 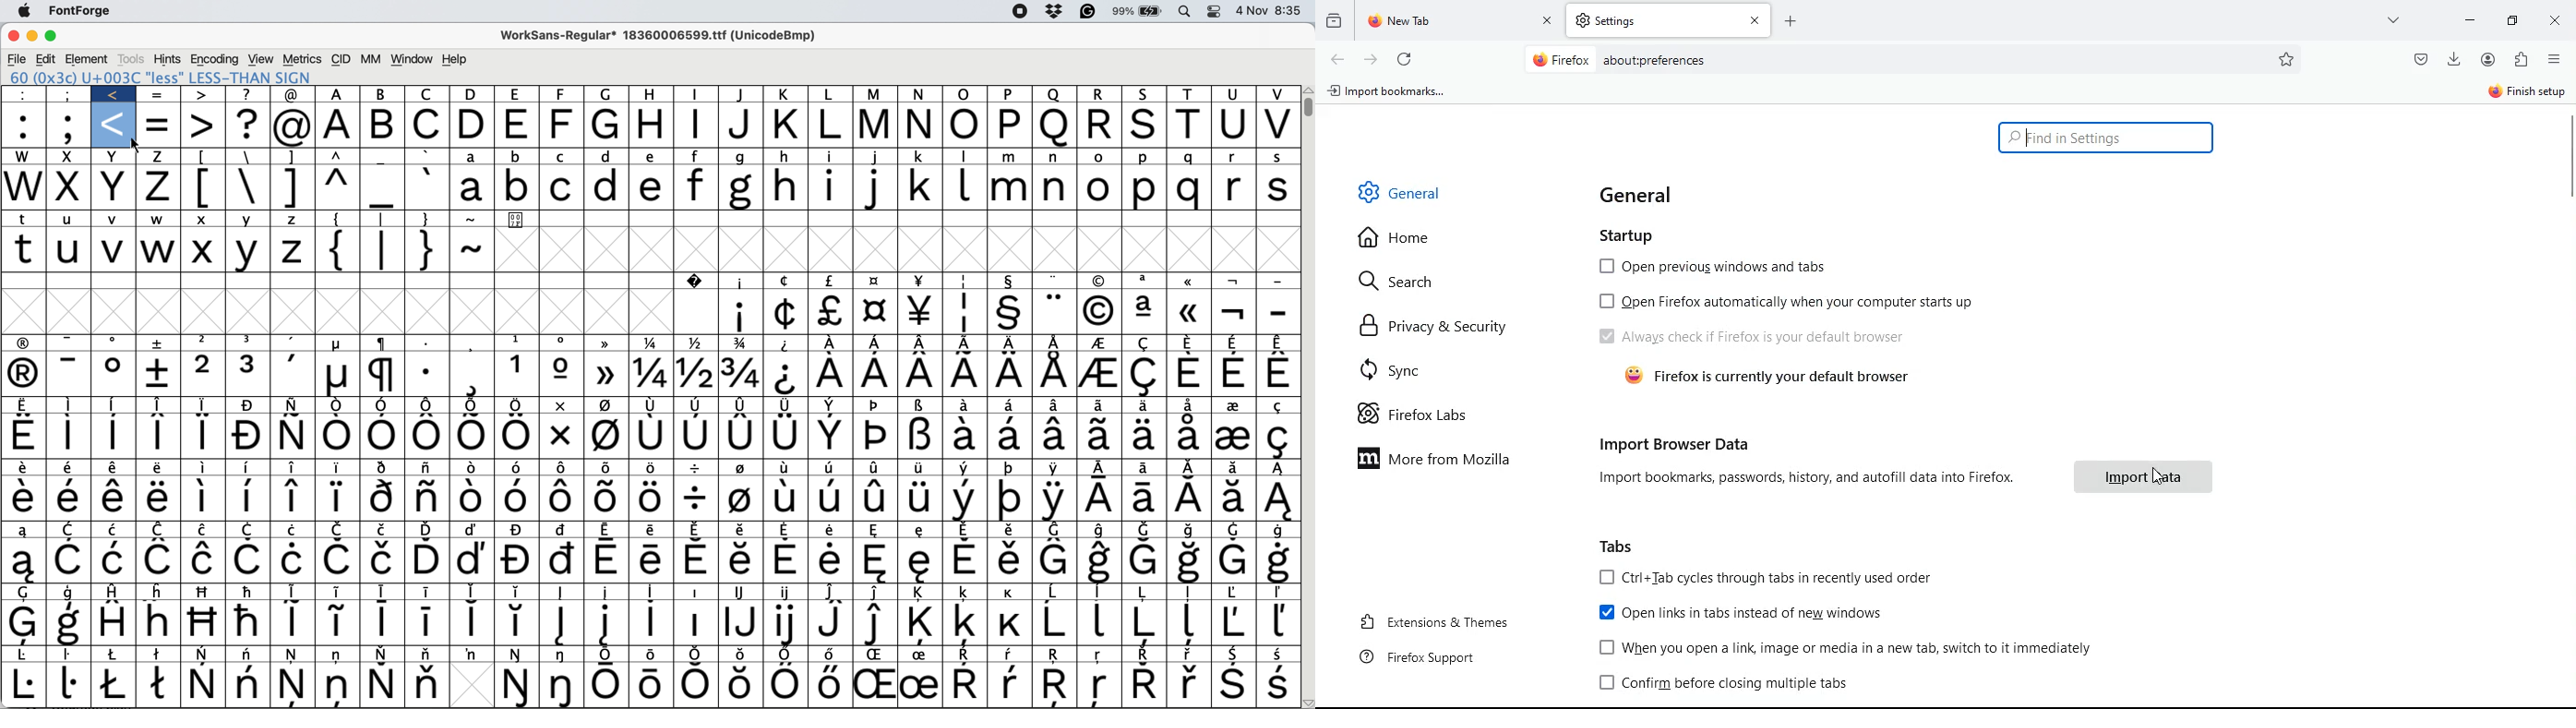 I want to click on Symbol, so click(x=693, y=375).